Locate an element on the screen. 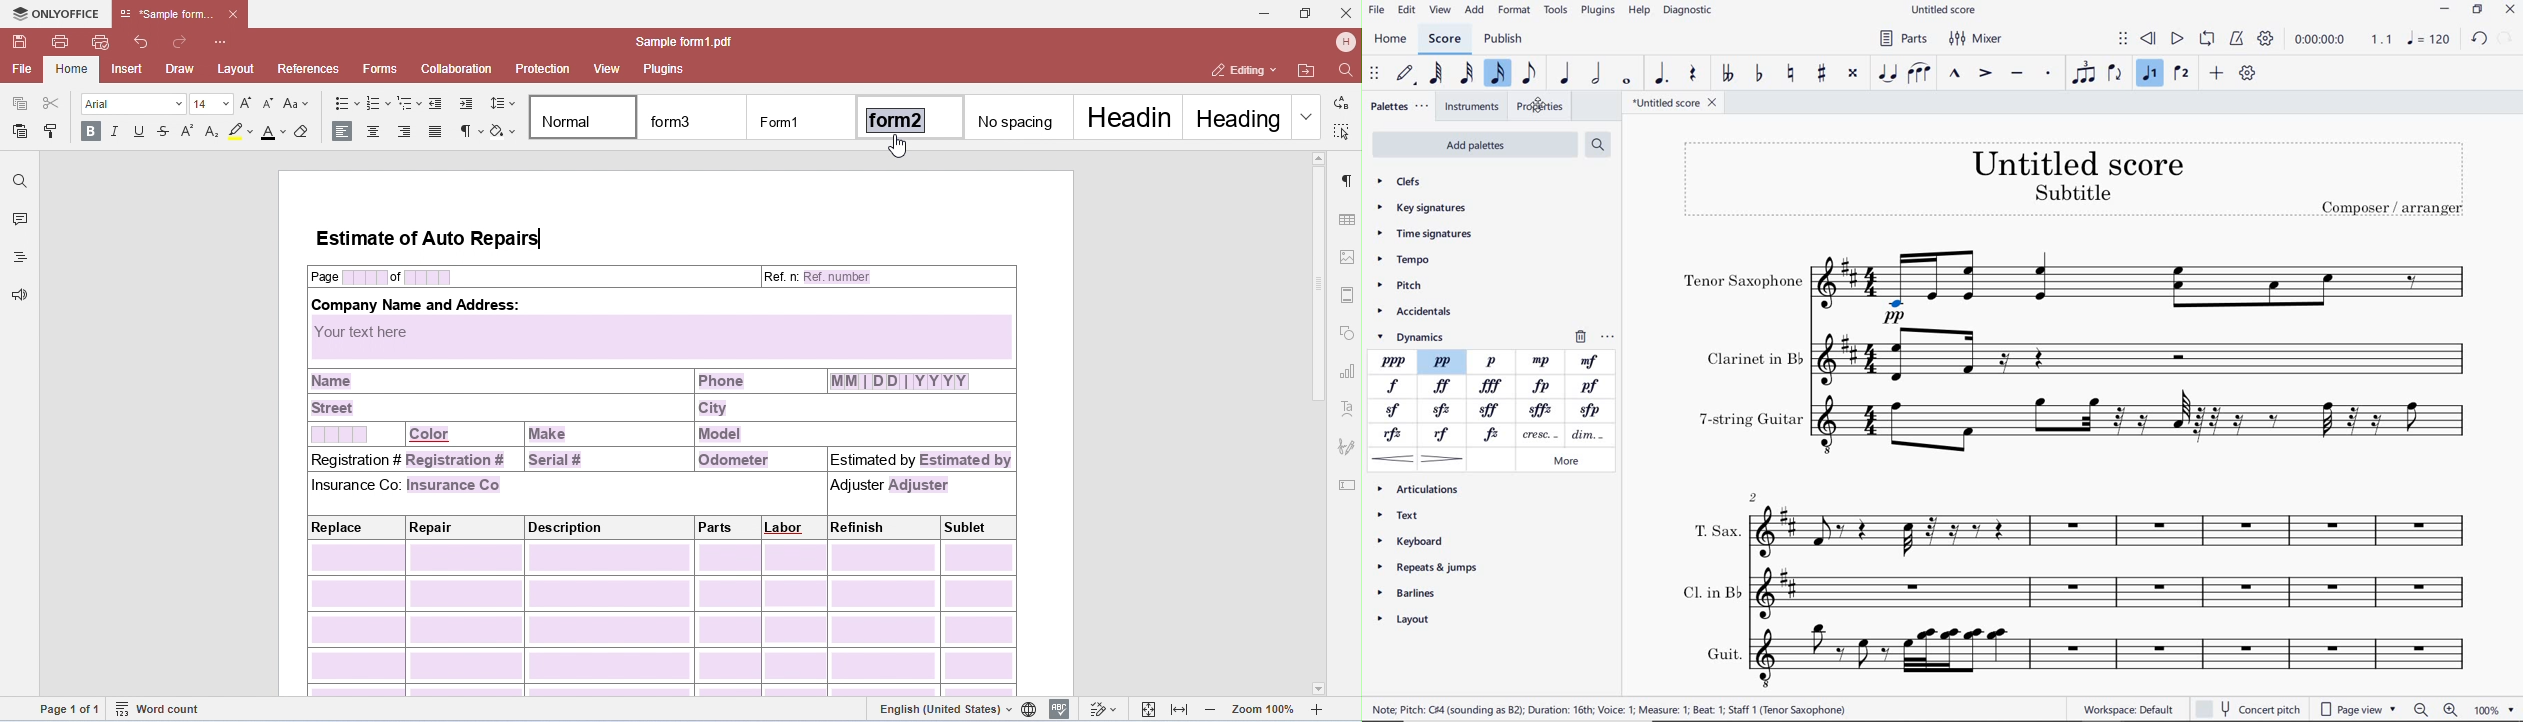 This screenshot has width=2548, height=728. TEXT is located at coordinates (1401, 516).